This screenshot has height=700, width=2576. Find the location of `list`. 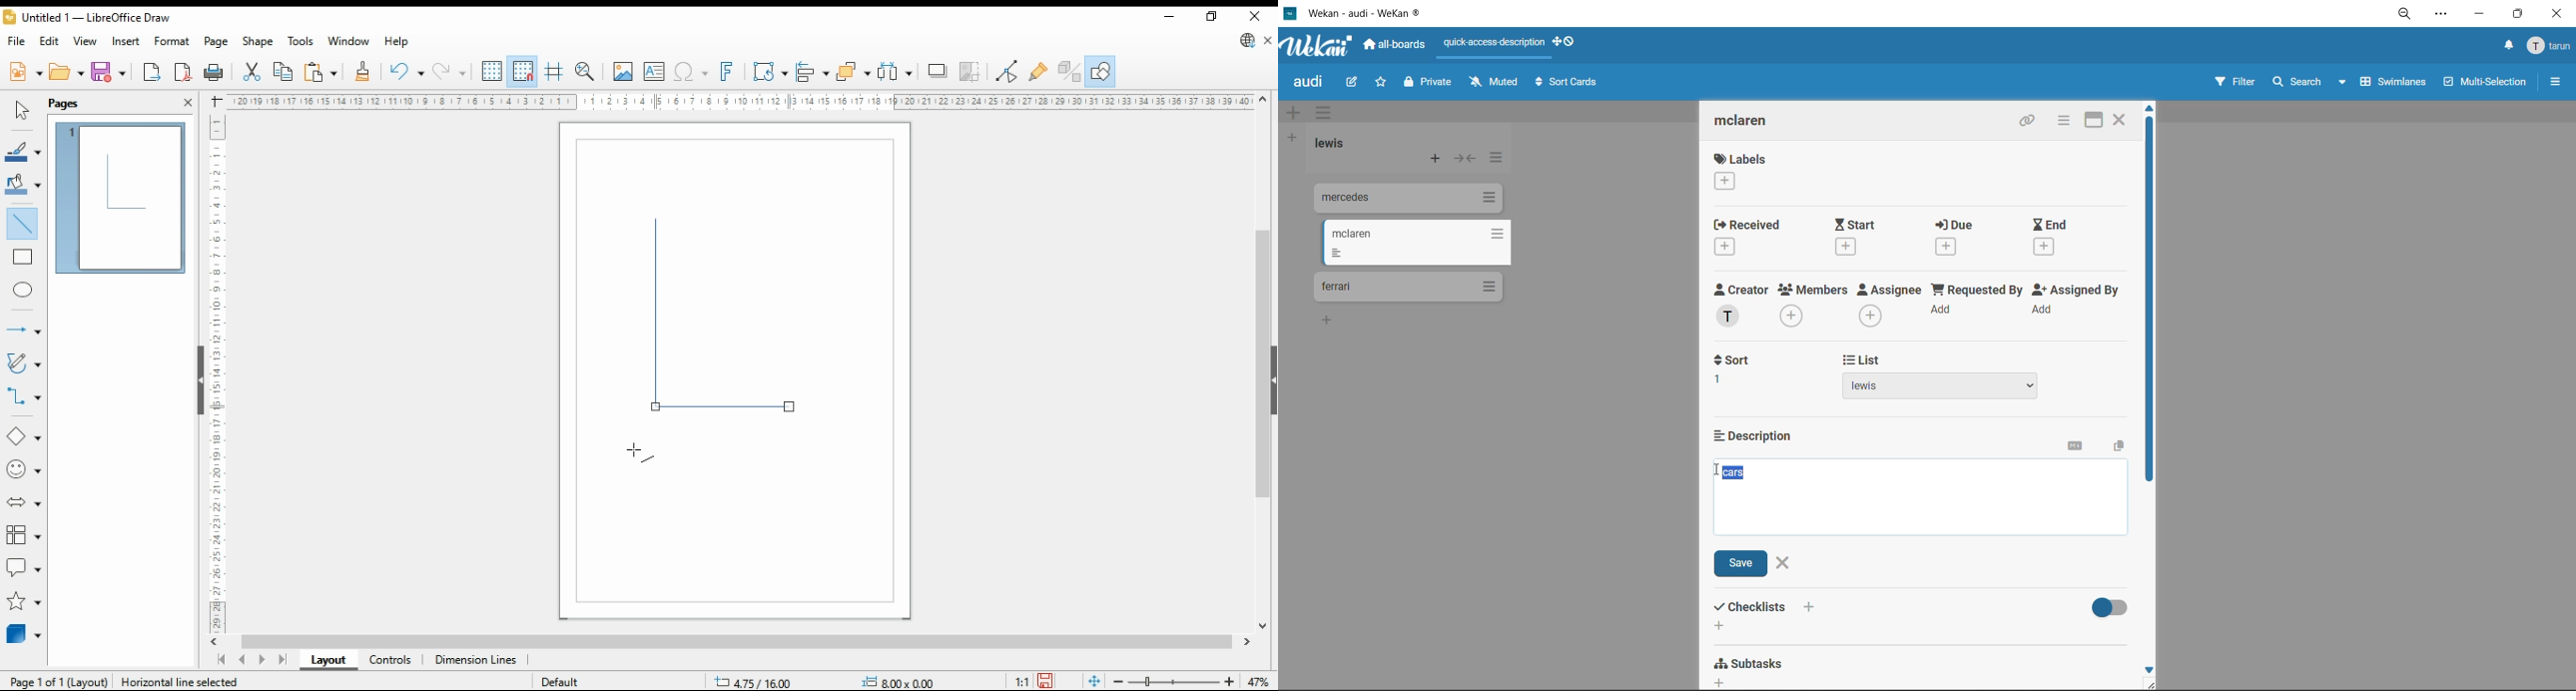

list is located at coordinates (1945, 377).